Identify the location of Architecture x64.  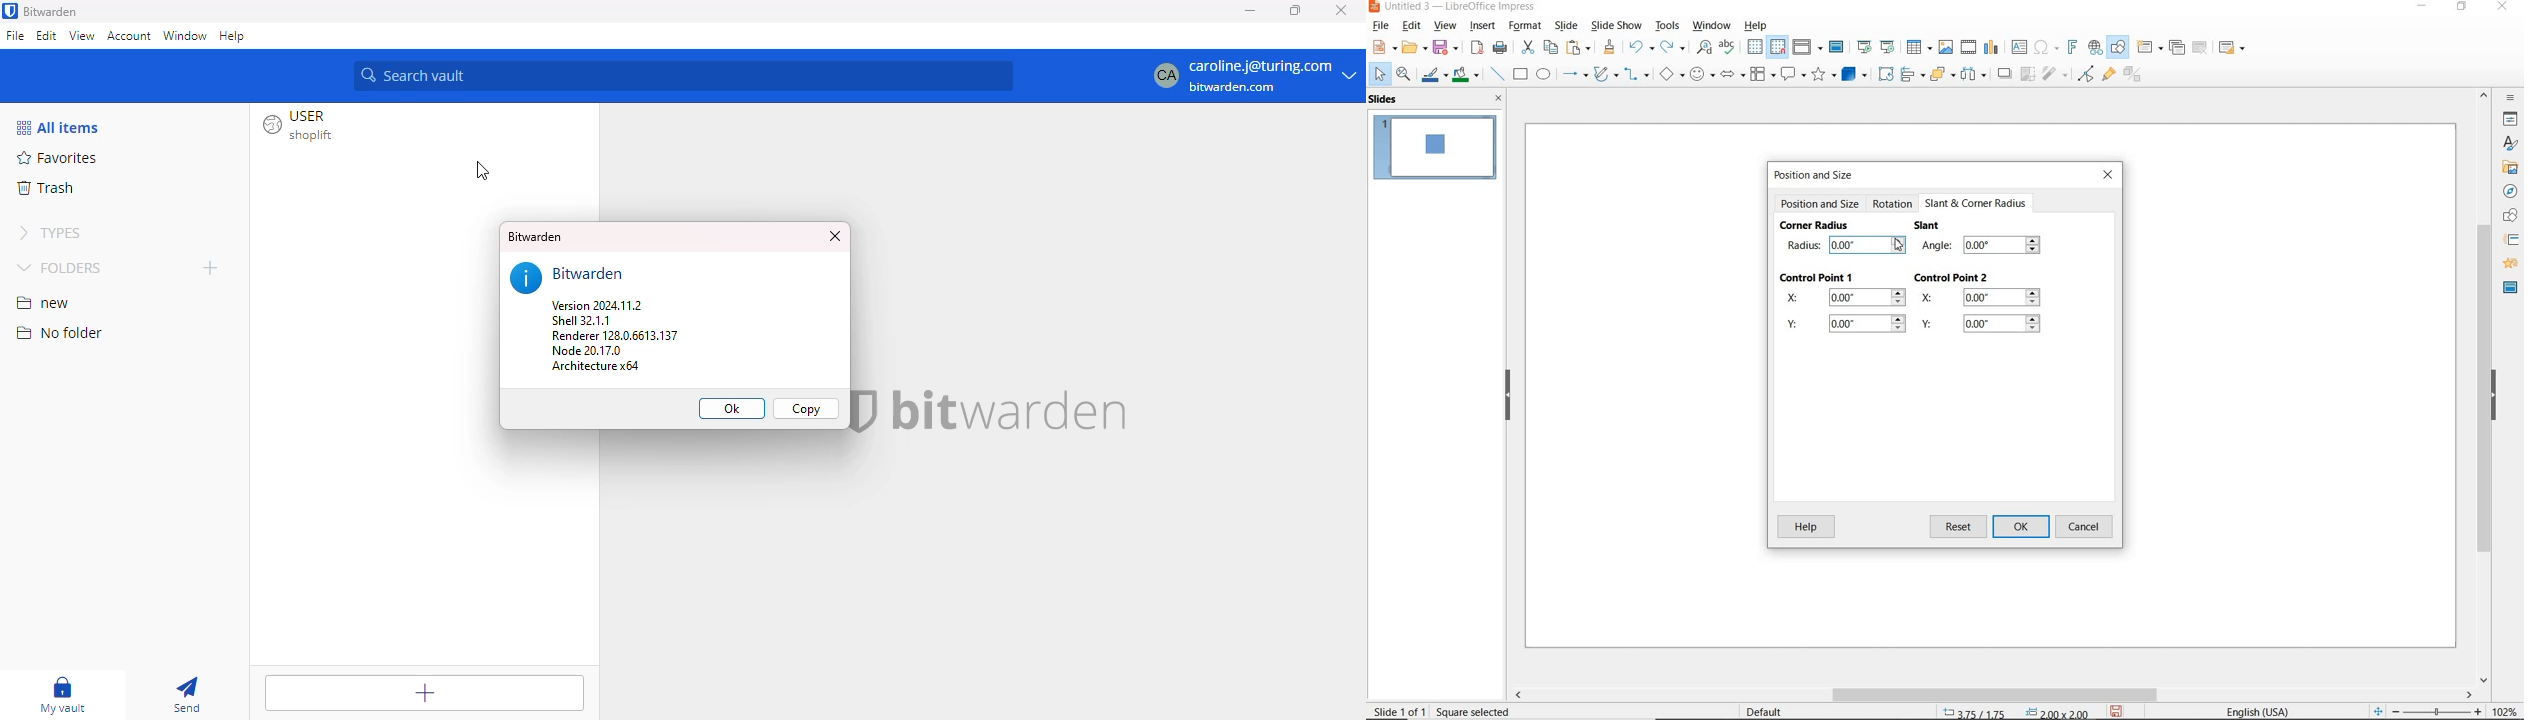
(594, 368).